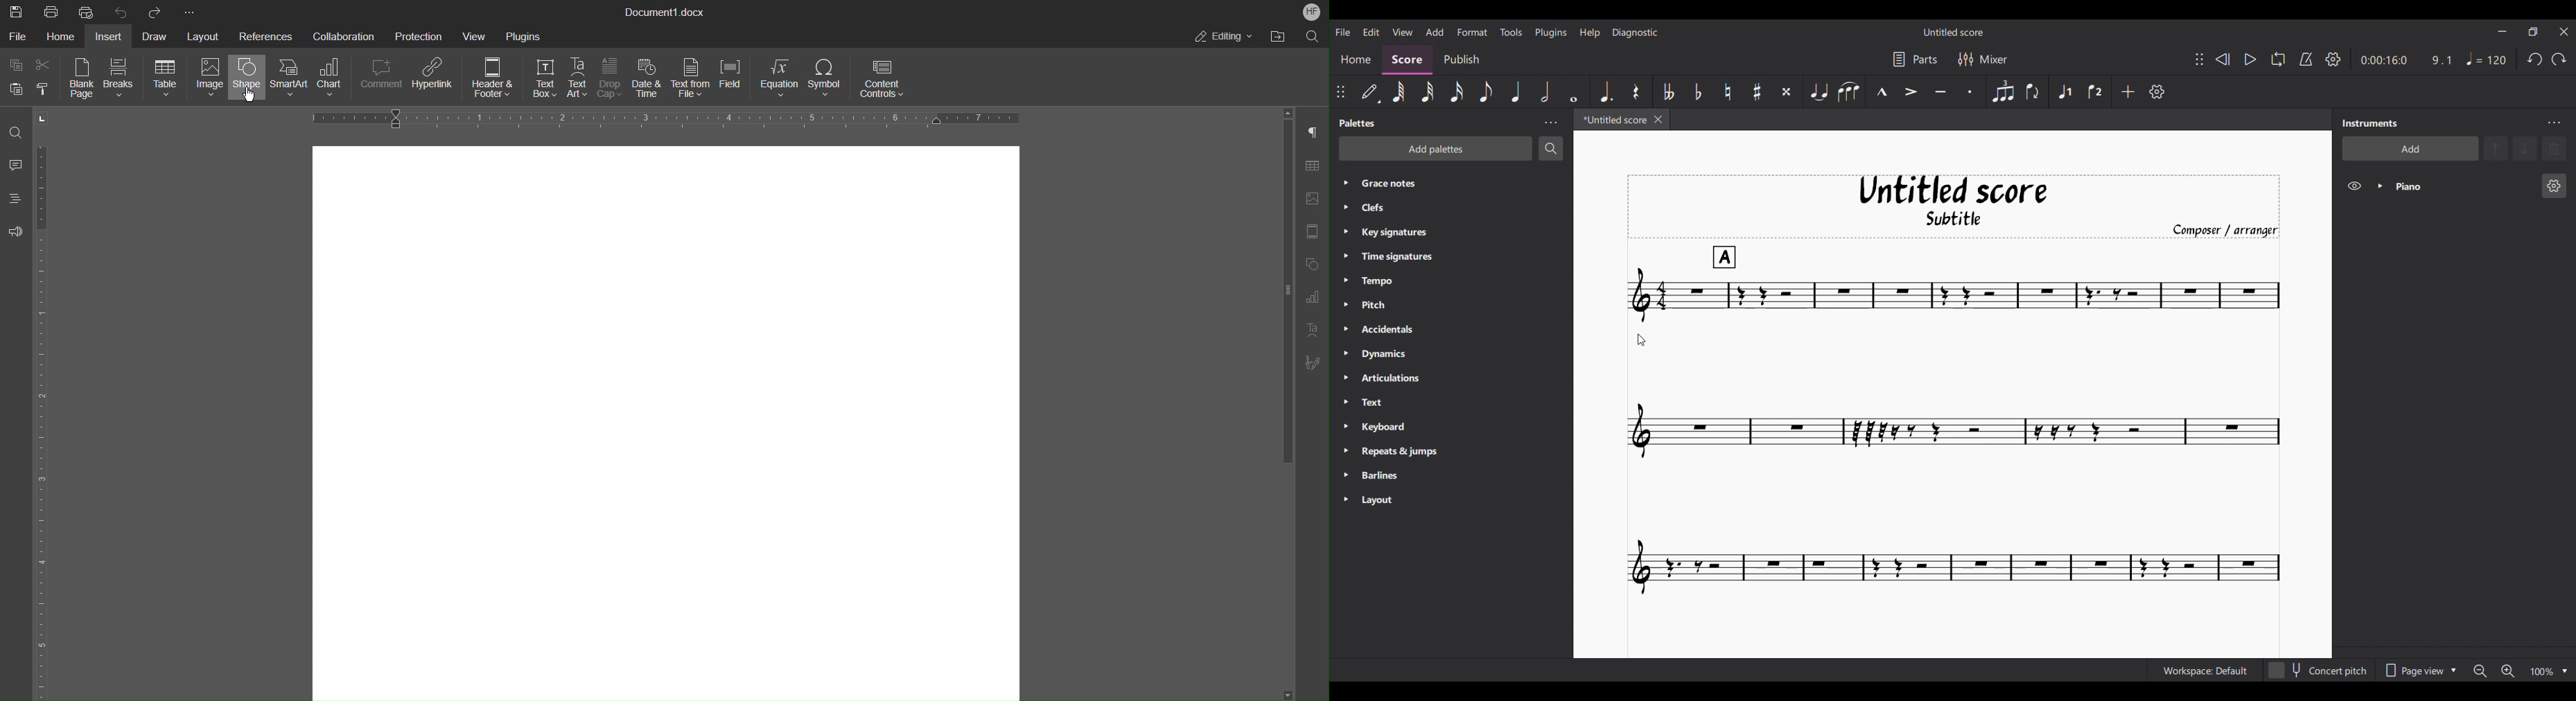 The height and width of the screenshot is (728, 2576). I want to click on Untitled score, so click(1953, 190).